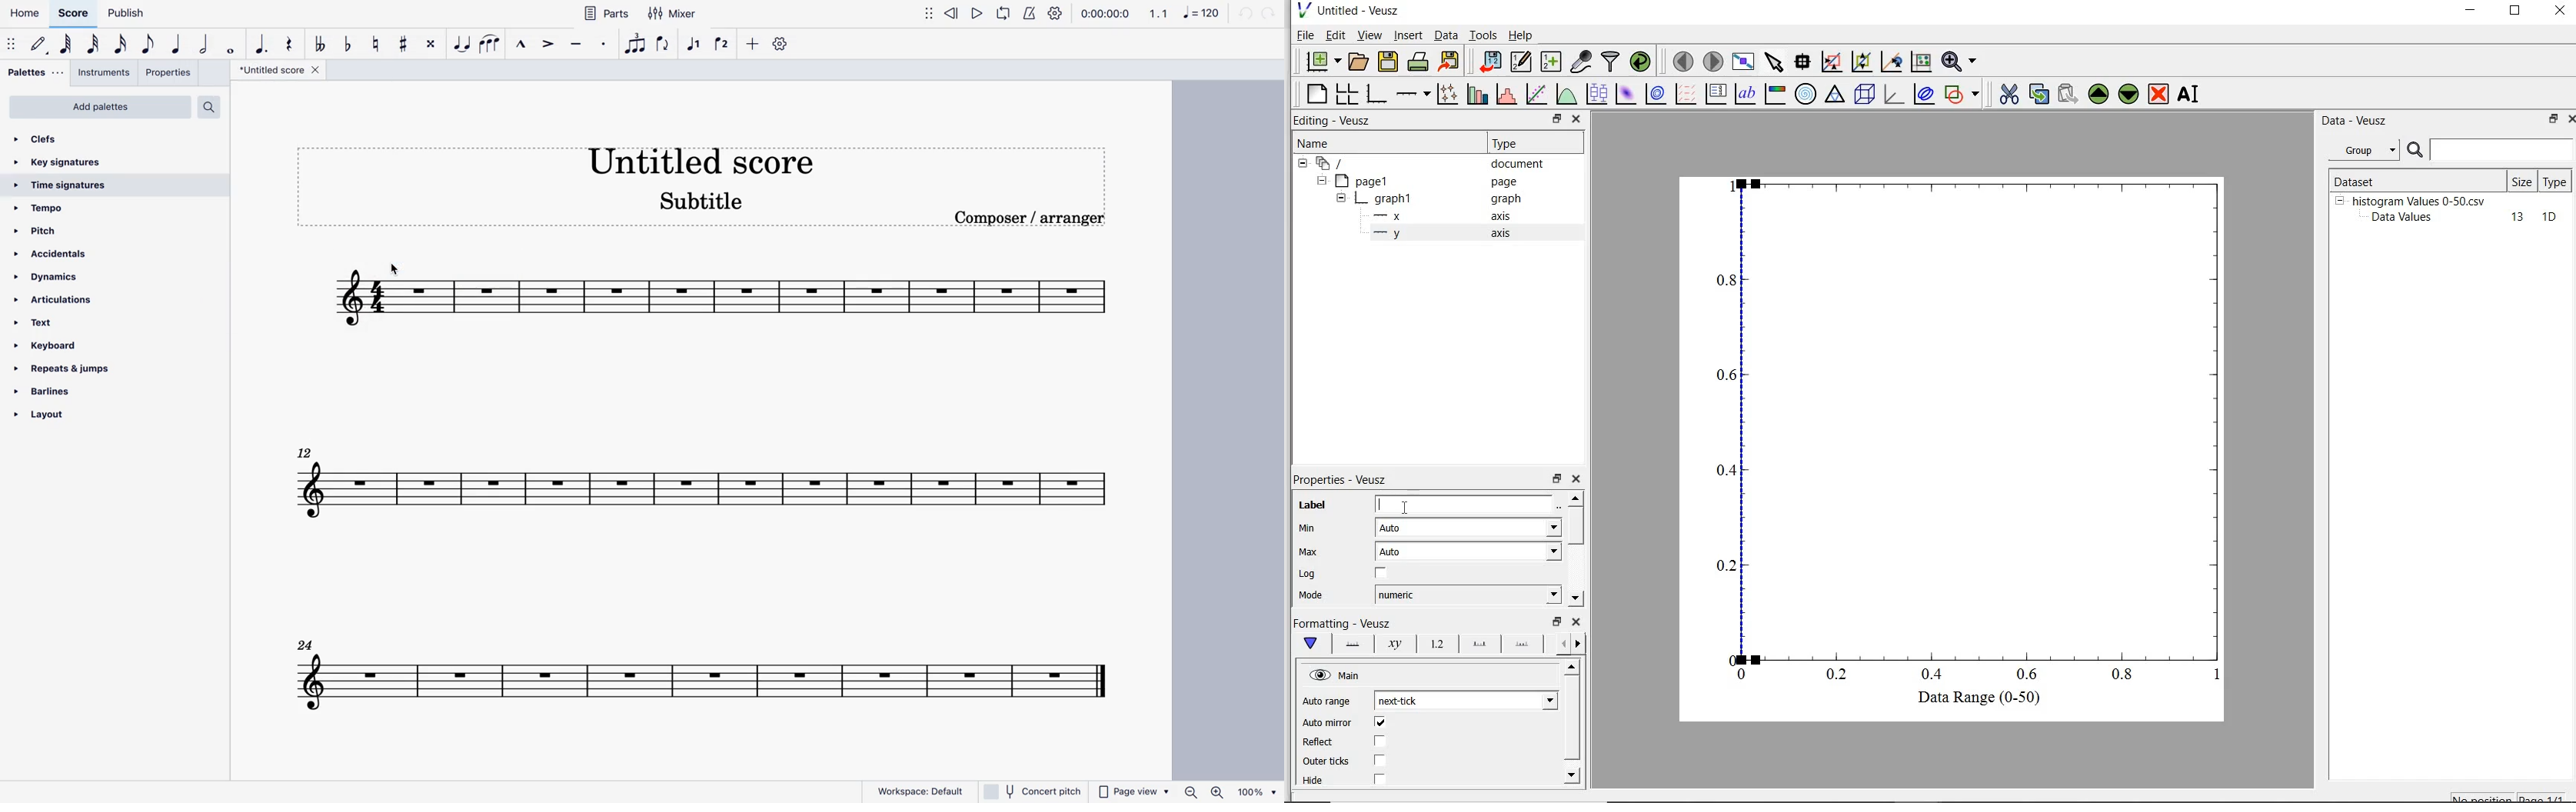 This screenshot has height=812, width=2576. Describe the element at coordinates (1271, 14) in the screenshot. I see `redo` at that location.